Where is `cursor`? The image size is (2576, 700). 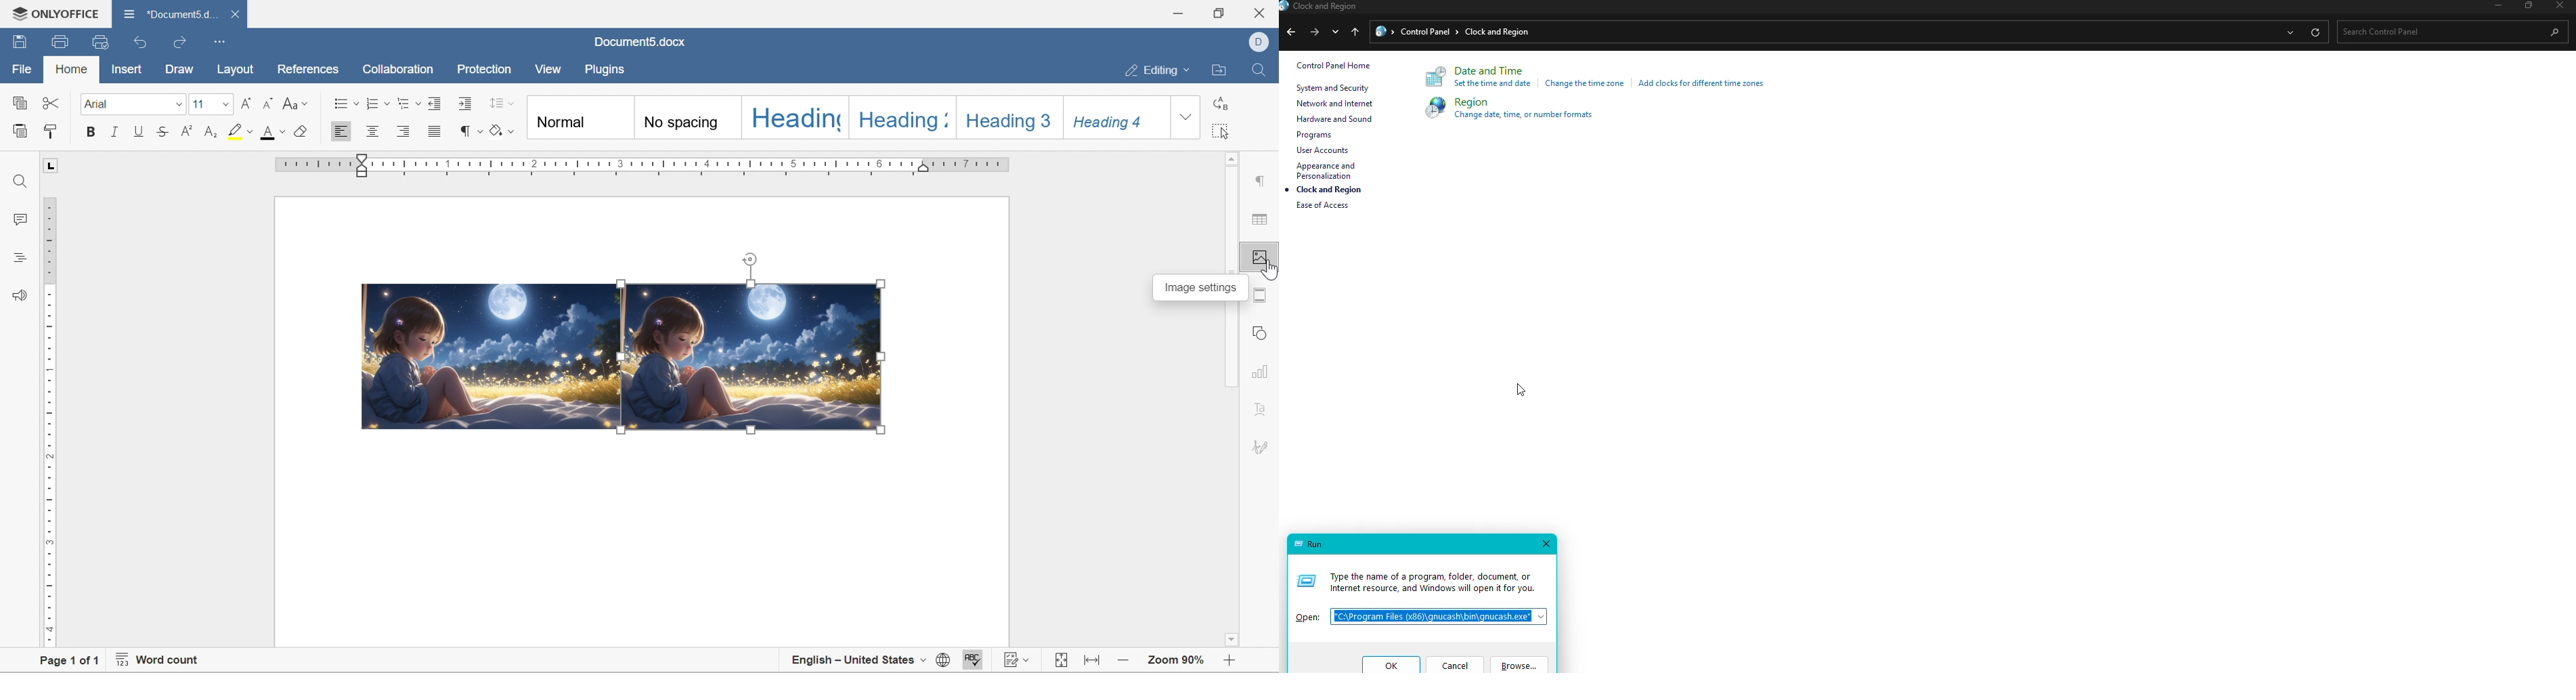 cursor is located at coordinates (1521, 391).